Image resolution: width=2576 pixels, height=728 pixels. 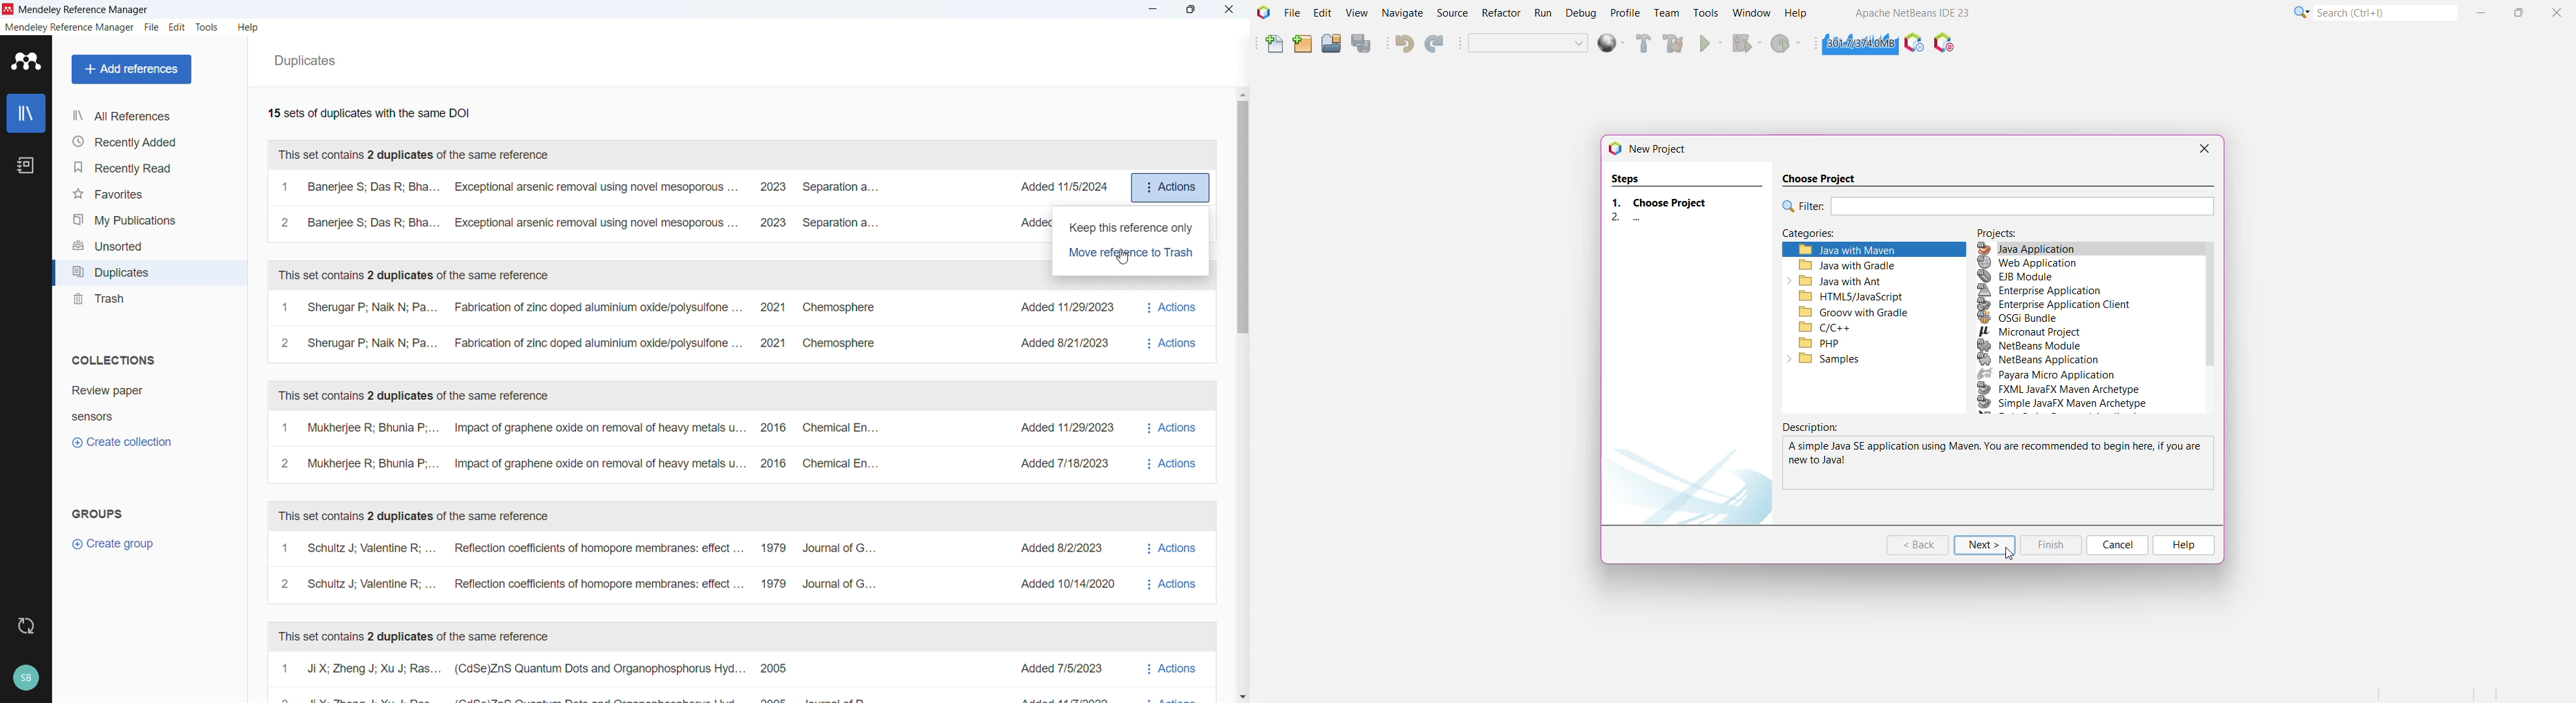 I want to click on Search, so click(x=2386, y=15).